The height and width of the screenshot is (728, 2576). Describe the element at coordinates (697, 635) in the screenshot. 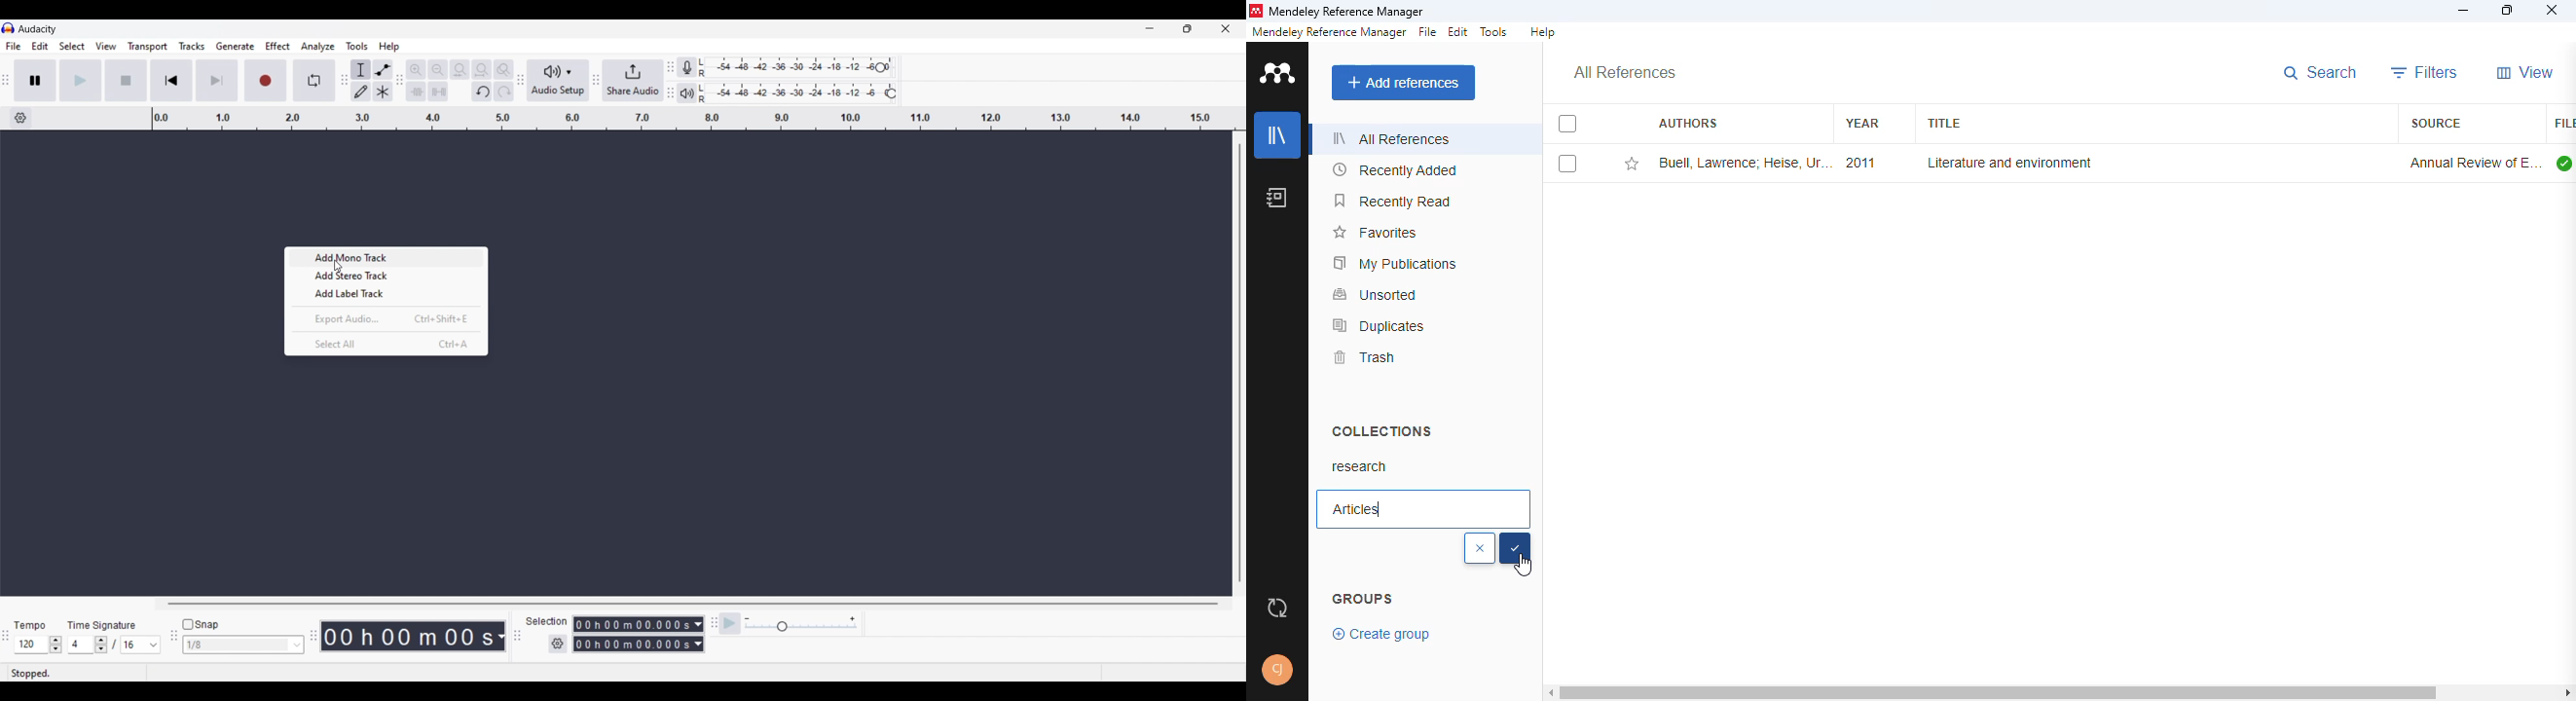

I see `Metric options to record duration` at that location.